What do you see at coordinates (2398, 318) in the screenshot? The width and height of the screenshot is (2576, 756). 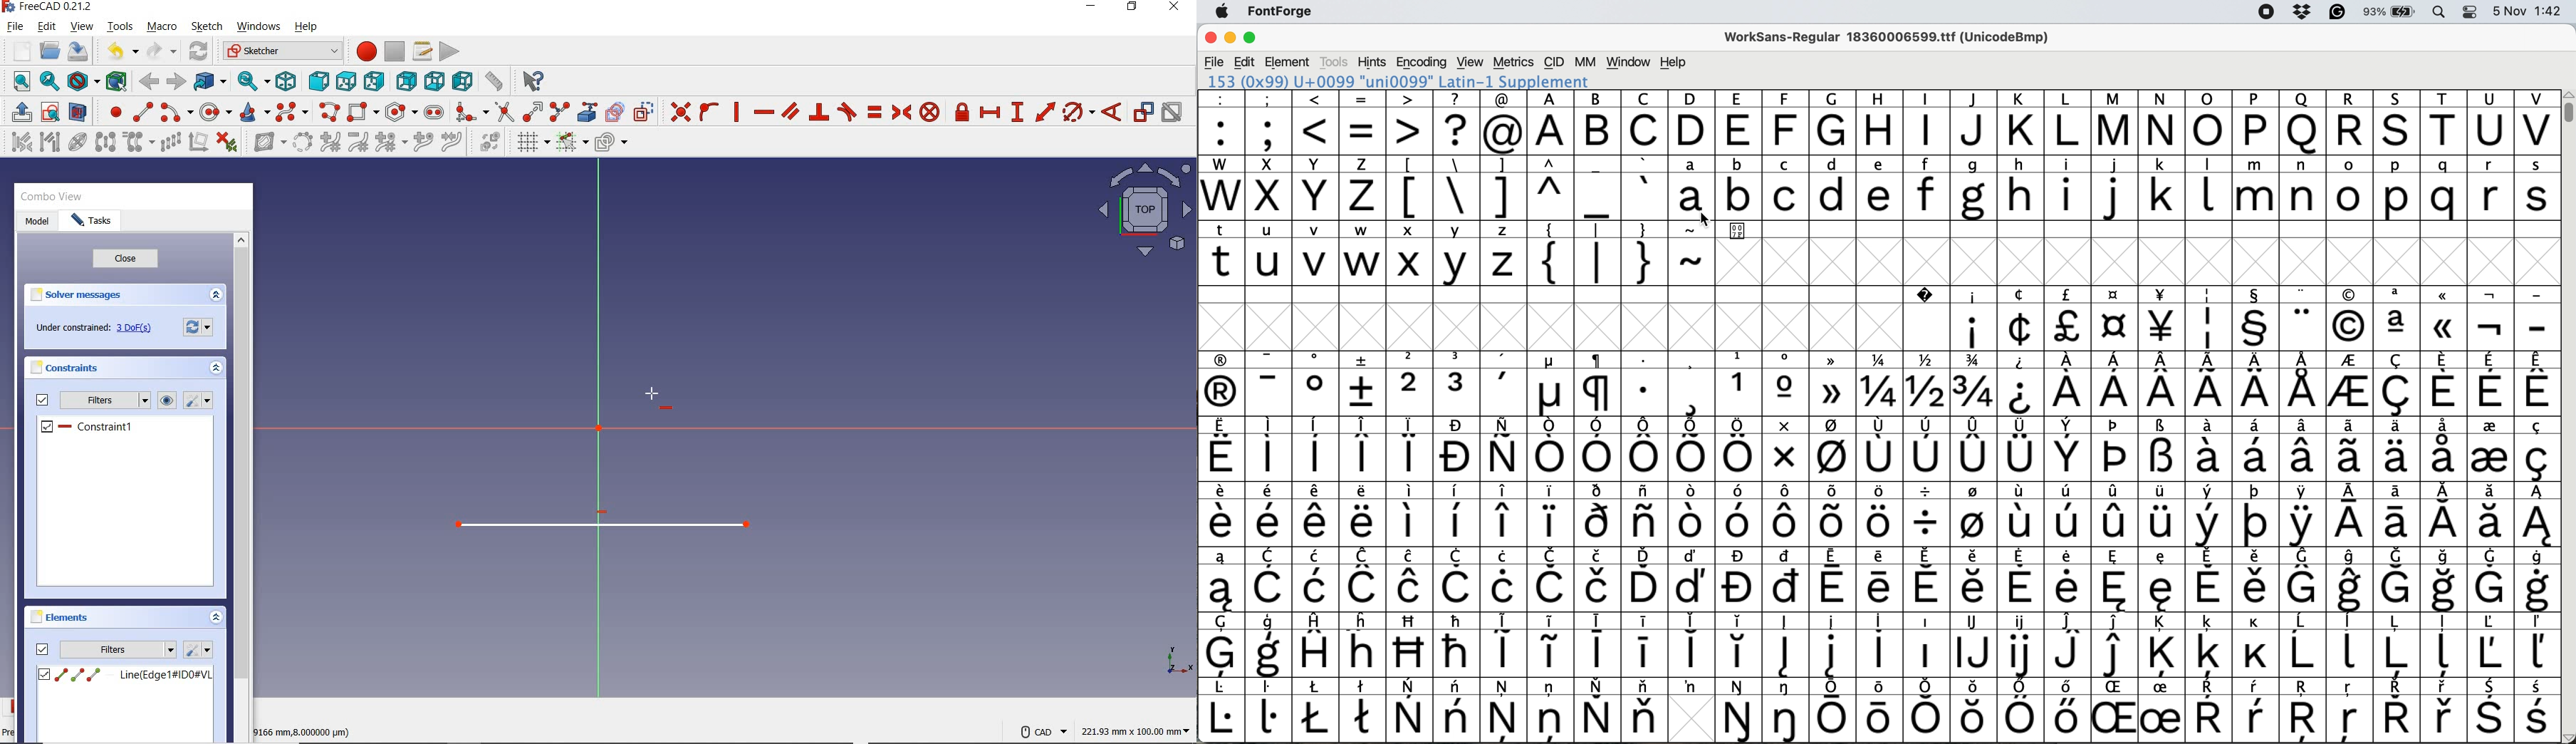 I see `symbol` at bounding box center [2398, 318].